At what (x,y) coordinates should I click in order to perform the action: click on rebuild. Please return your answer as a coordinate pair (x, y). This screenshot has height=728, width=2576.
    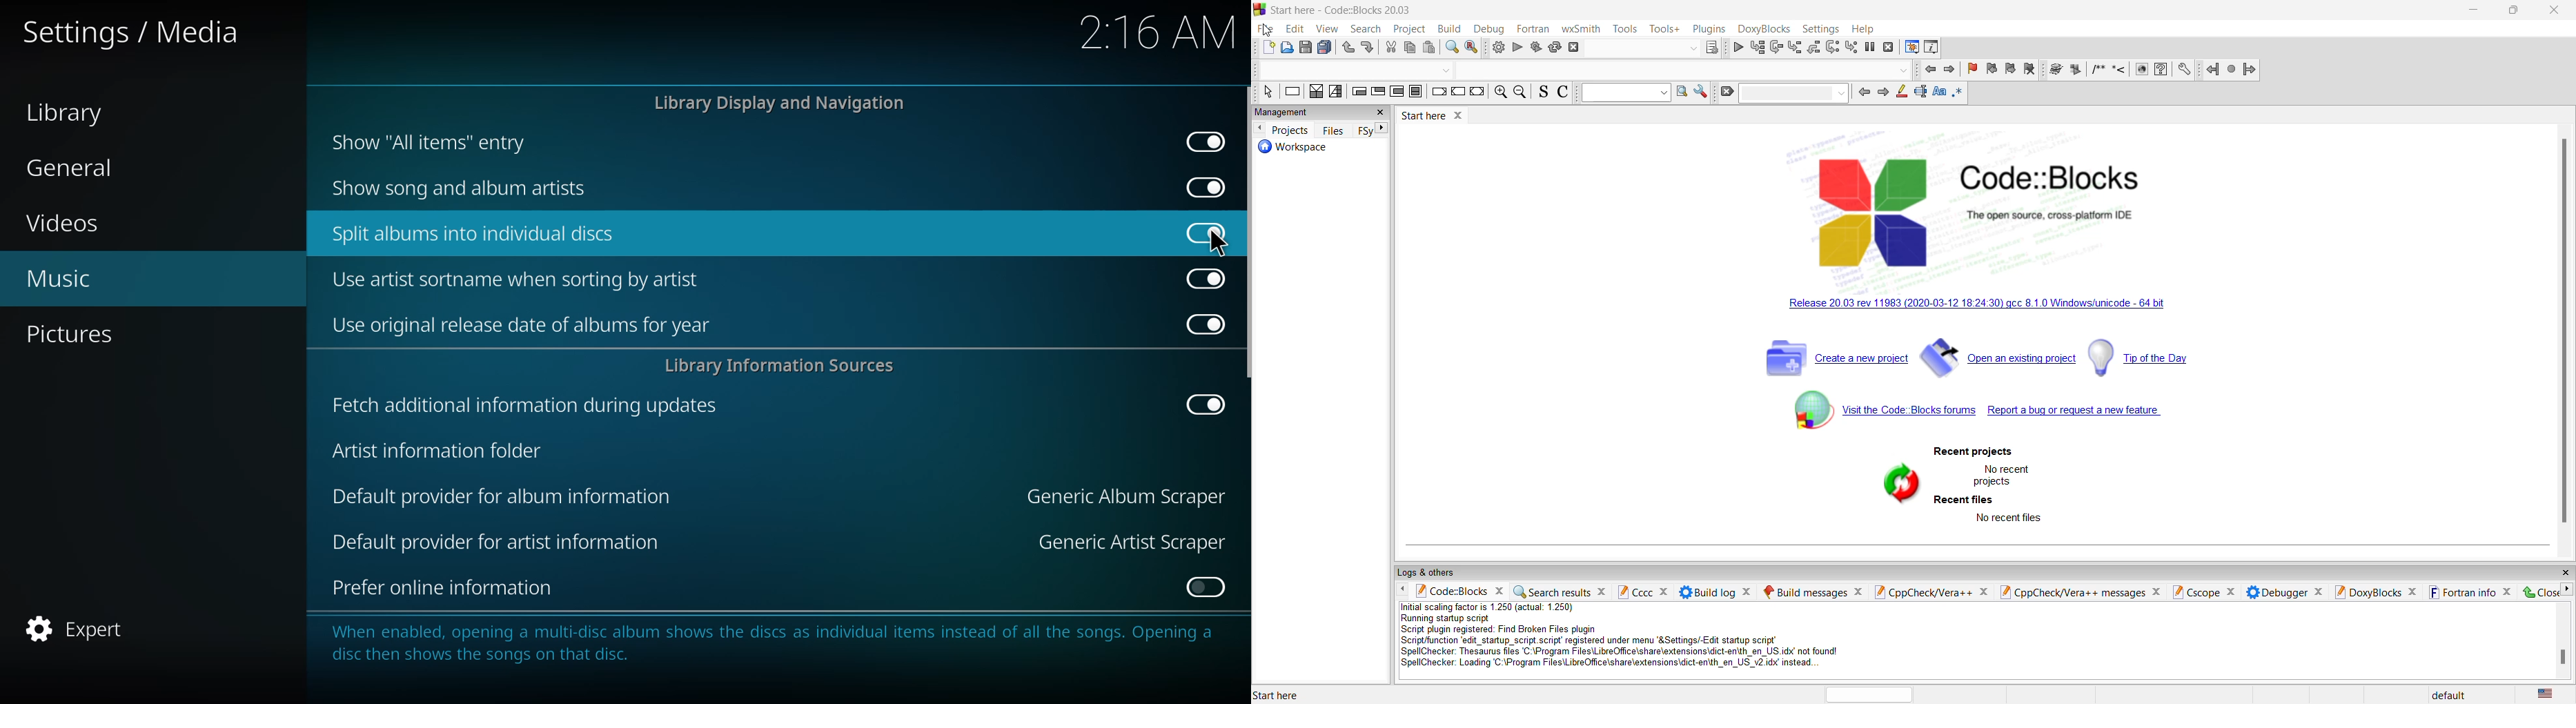
    Looking at the image, I should click on (1555, 47).